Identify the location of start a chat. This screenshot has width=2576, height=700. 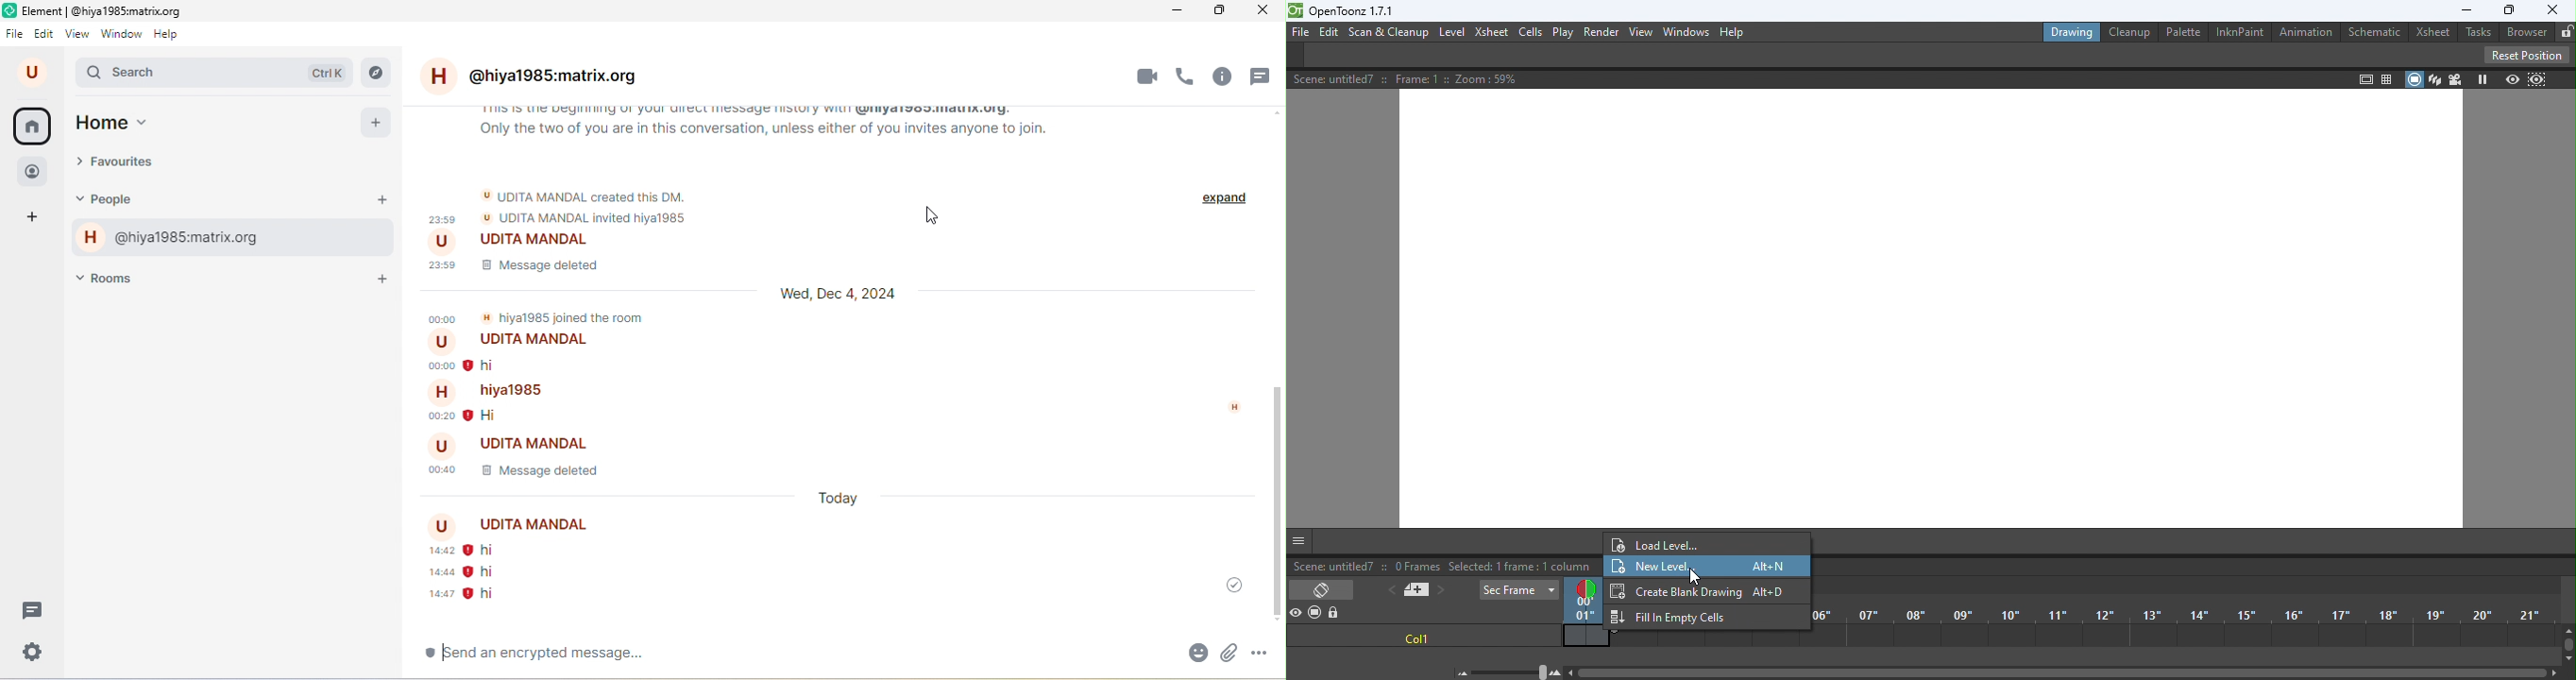
(382, 201).